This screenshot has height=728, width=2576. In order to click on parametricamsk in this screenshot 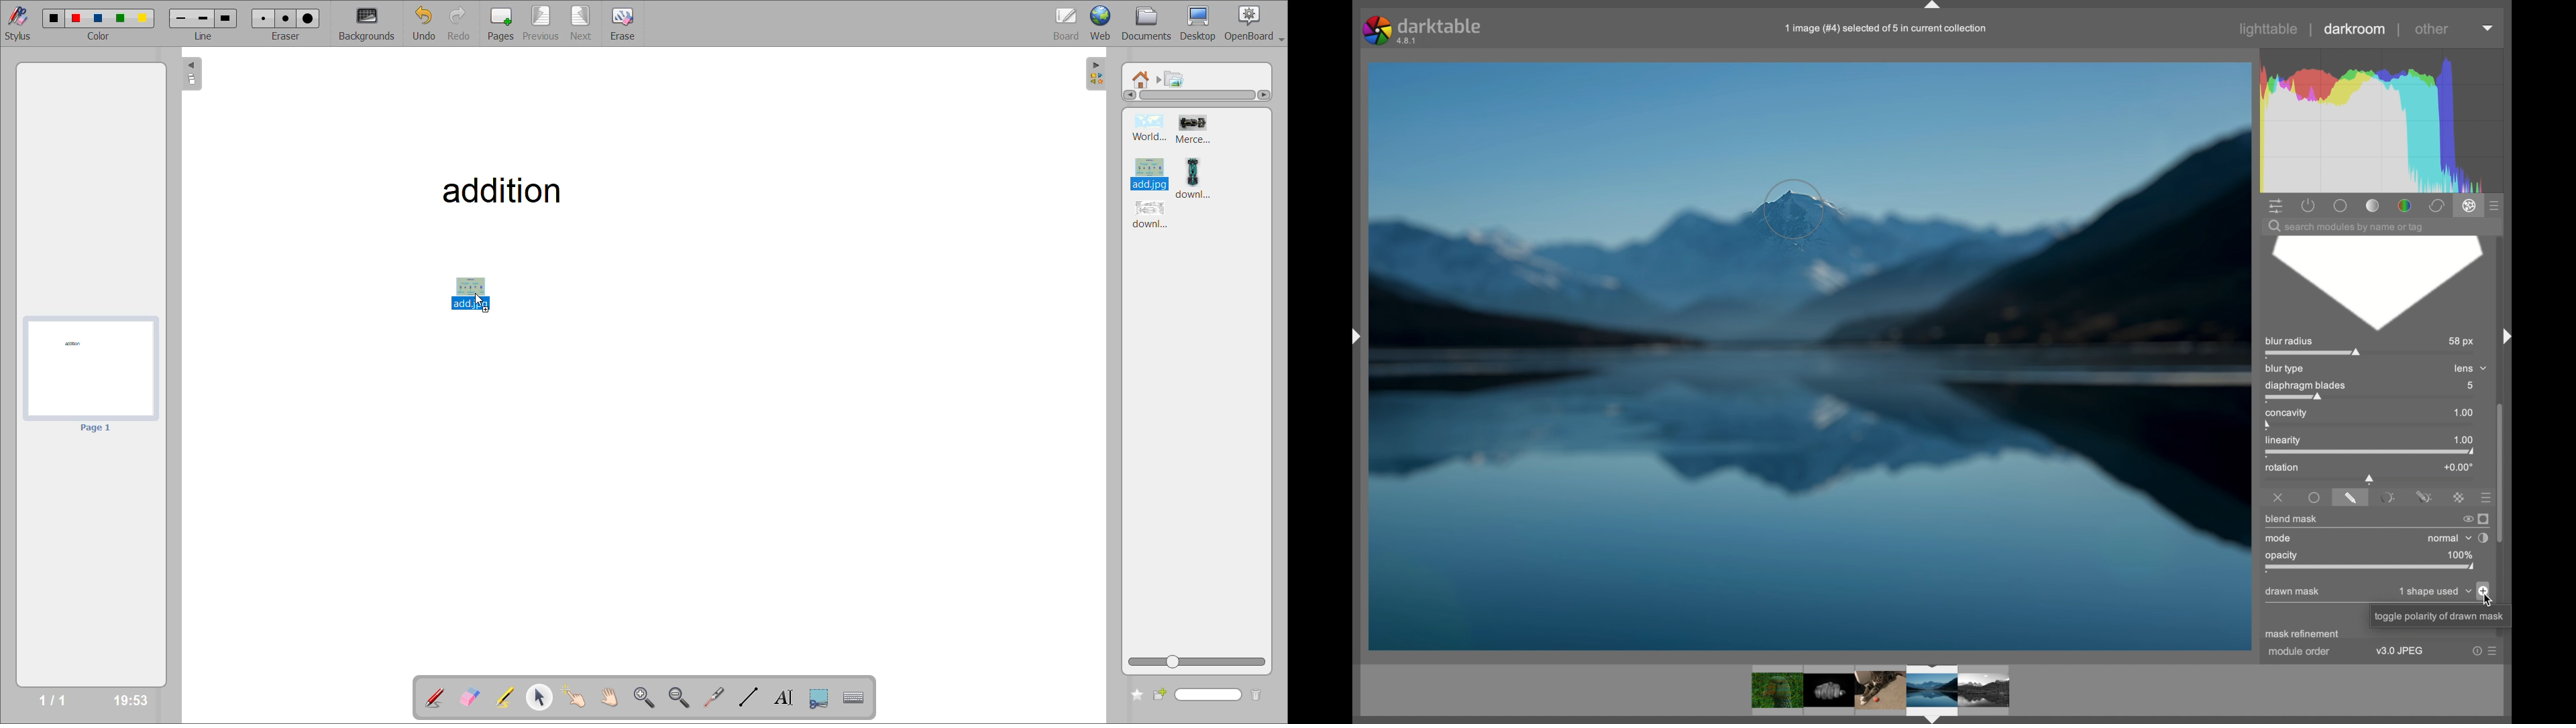, I will do `click(2386, 497)`.